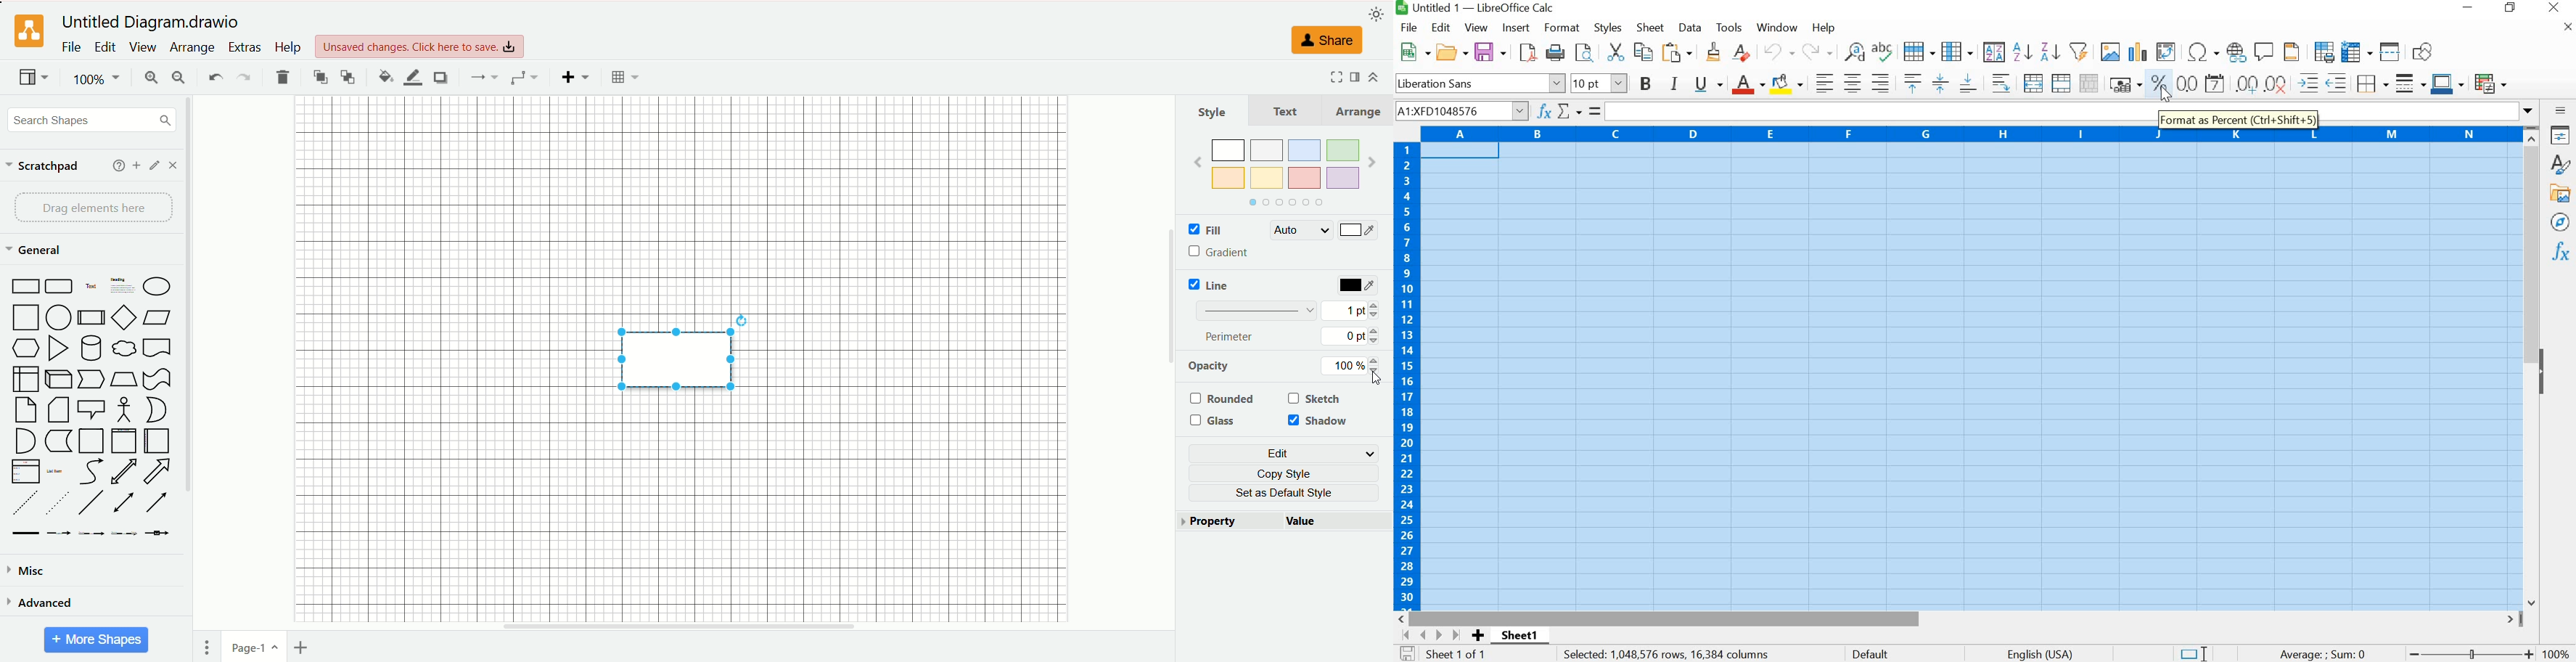 The width and height of the screenshot is (2576, 672). Describe the element at coordinates (1197, 162) in the screenshot. I see `previous color options` at that location.